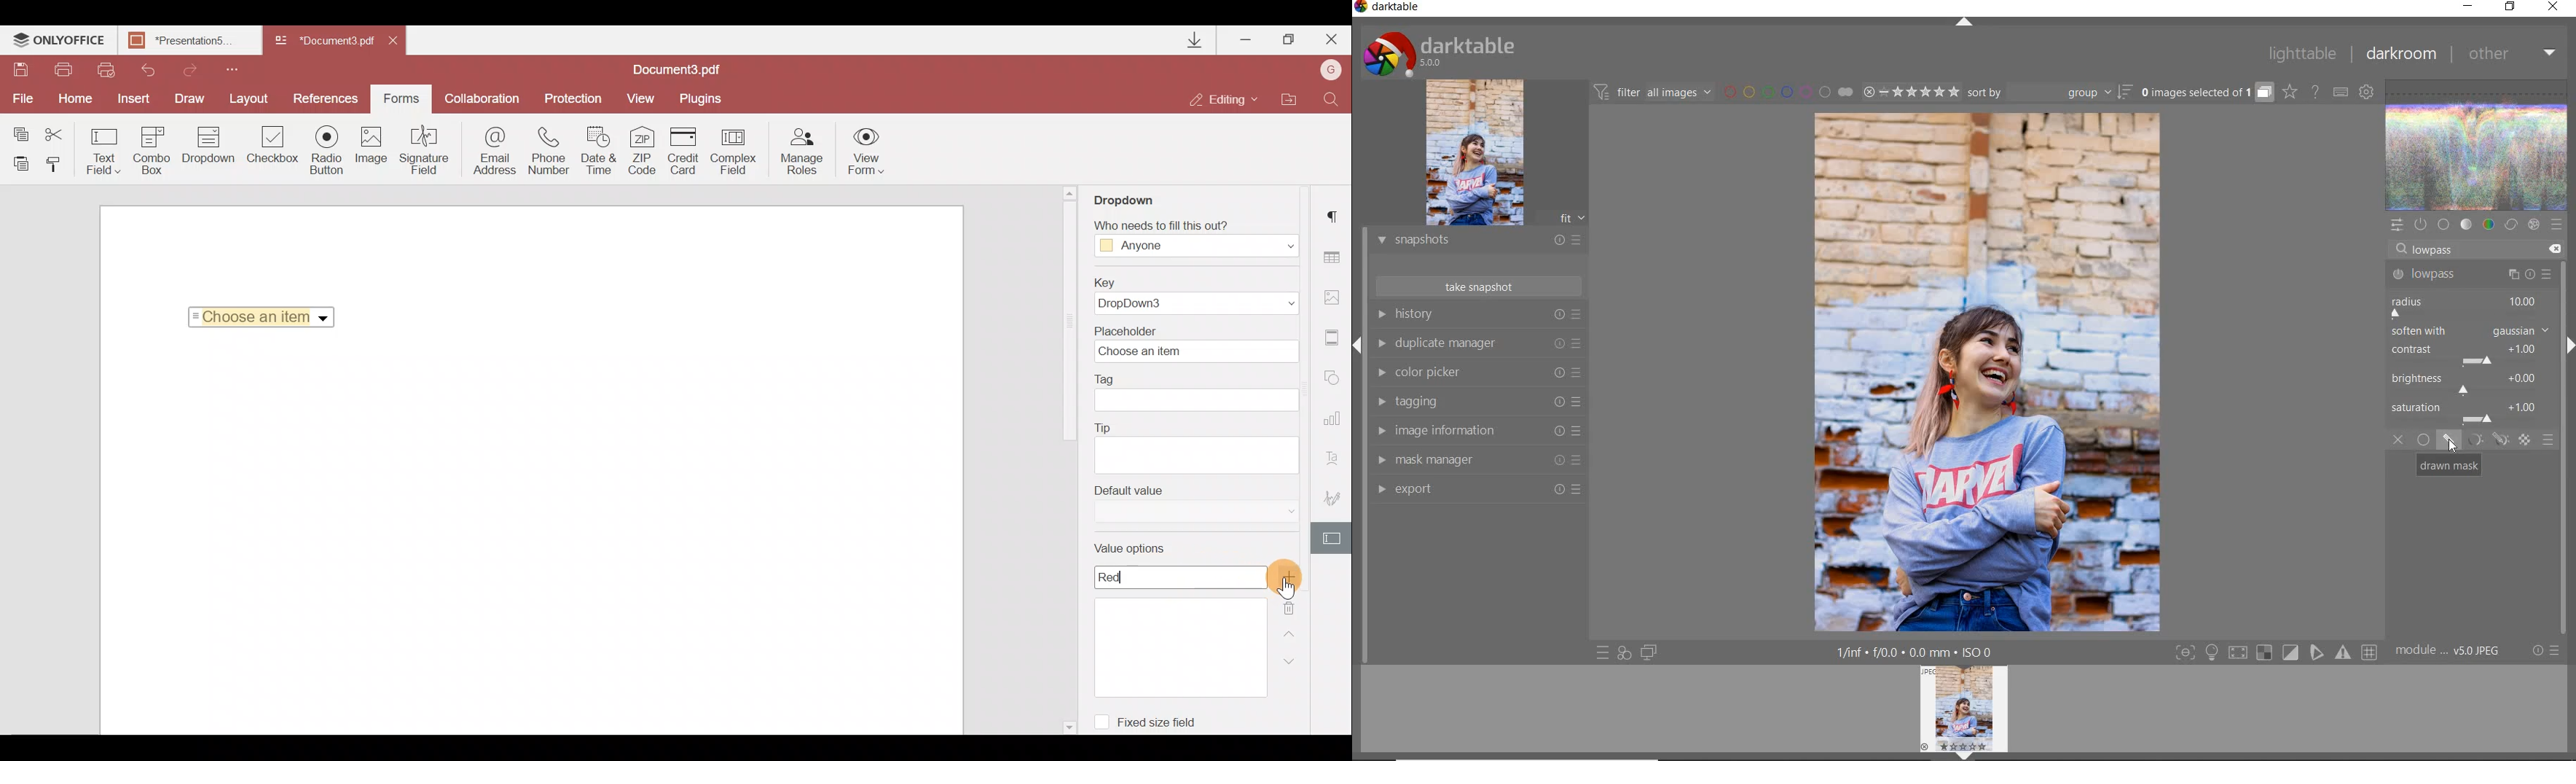 This screenshot has width=2576, height=784. I want to click on Toggle modes, so click(2275, 653).